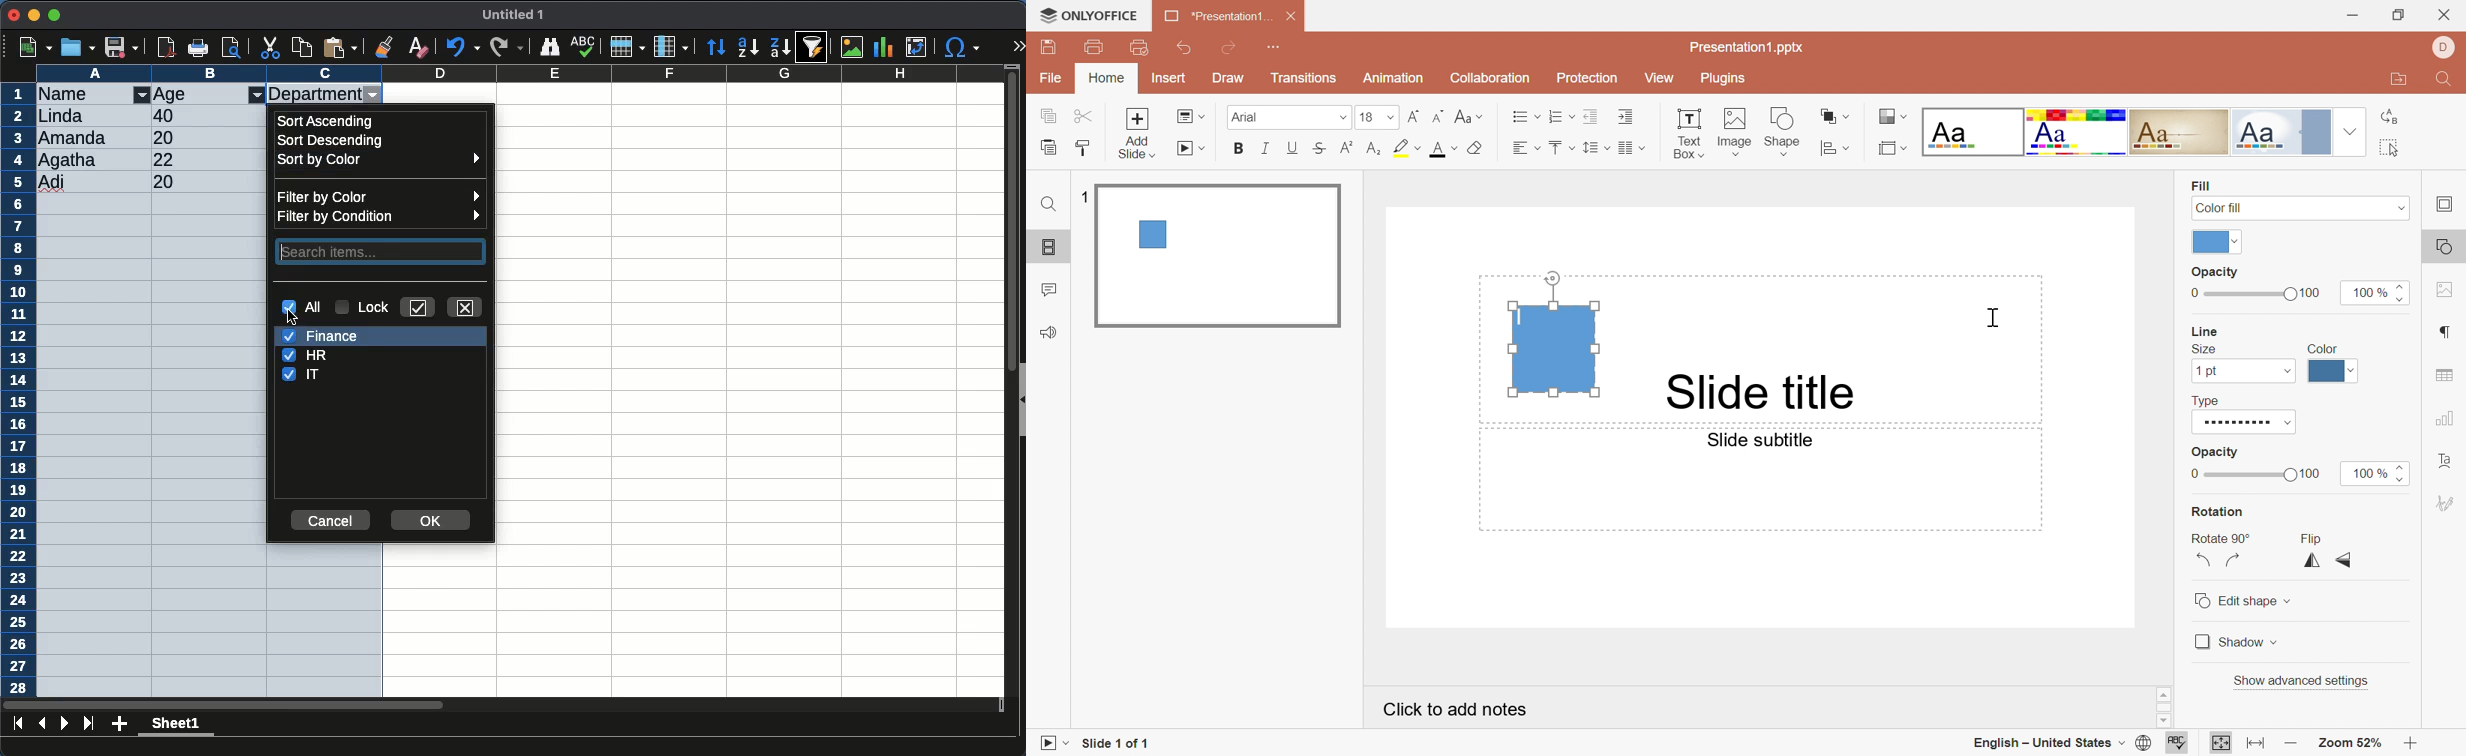 The image size is (2492, 756). Describe the element at coordinates (2184, 132) in the screenshot. I see `Classic` at that location.